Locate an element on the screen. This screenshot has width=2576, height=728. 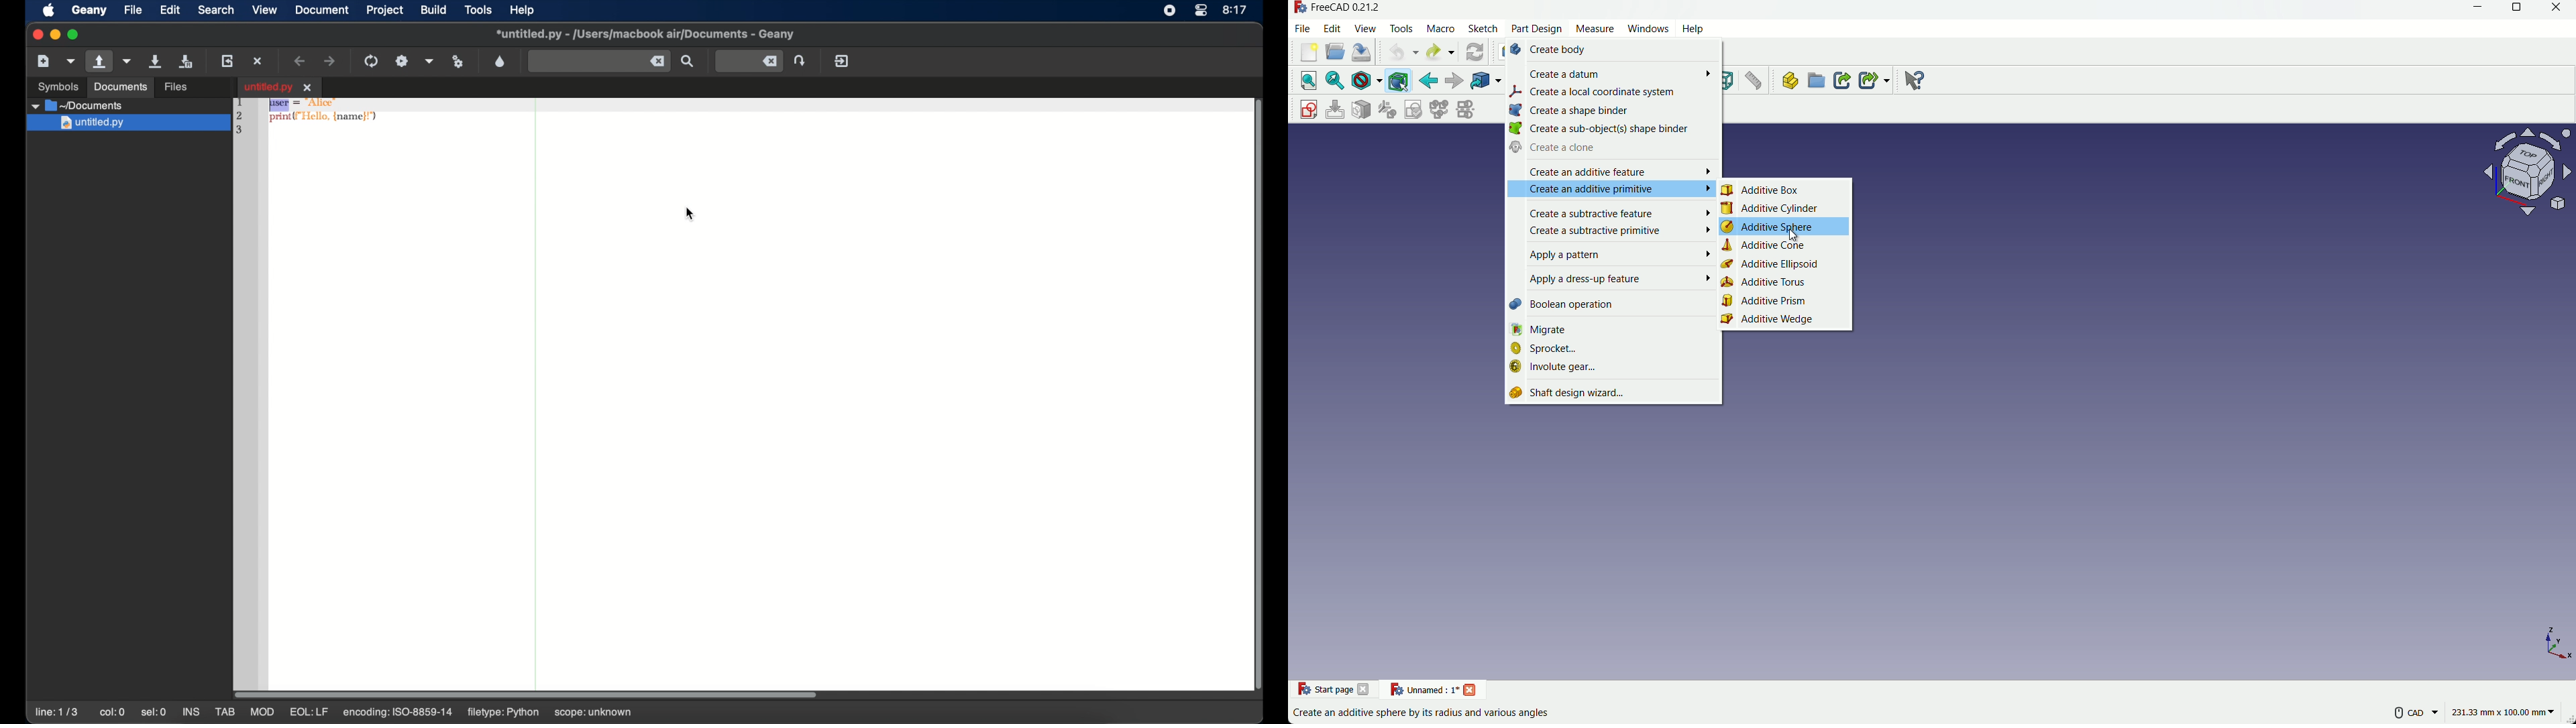
screen recorder icon is located at coordinates (1169, 11).